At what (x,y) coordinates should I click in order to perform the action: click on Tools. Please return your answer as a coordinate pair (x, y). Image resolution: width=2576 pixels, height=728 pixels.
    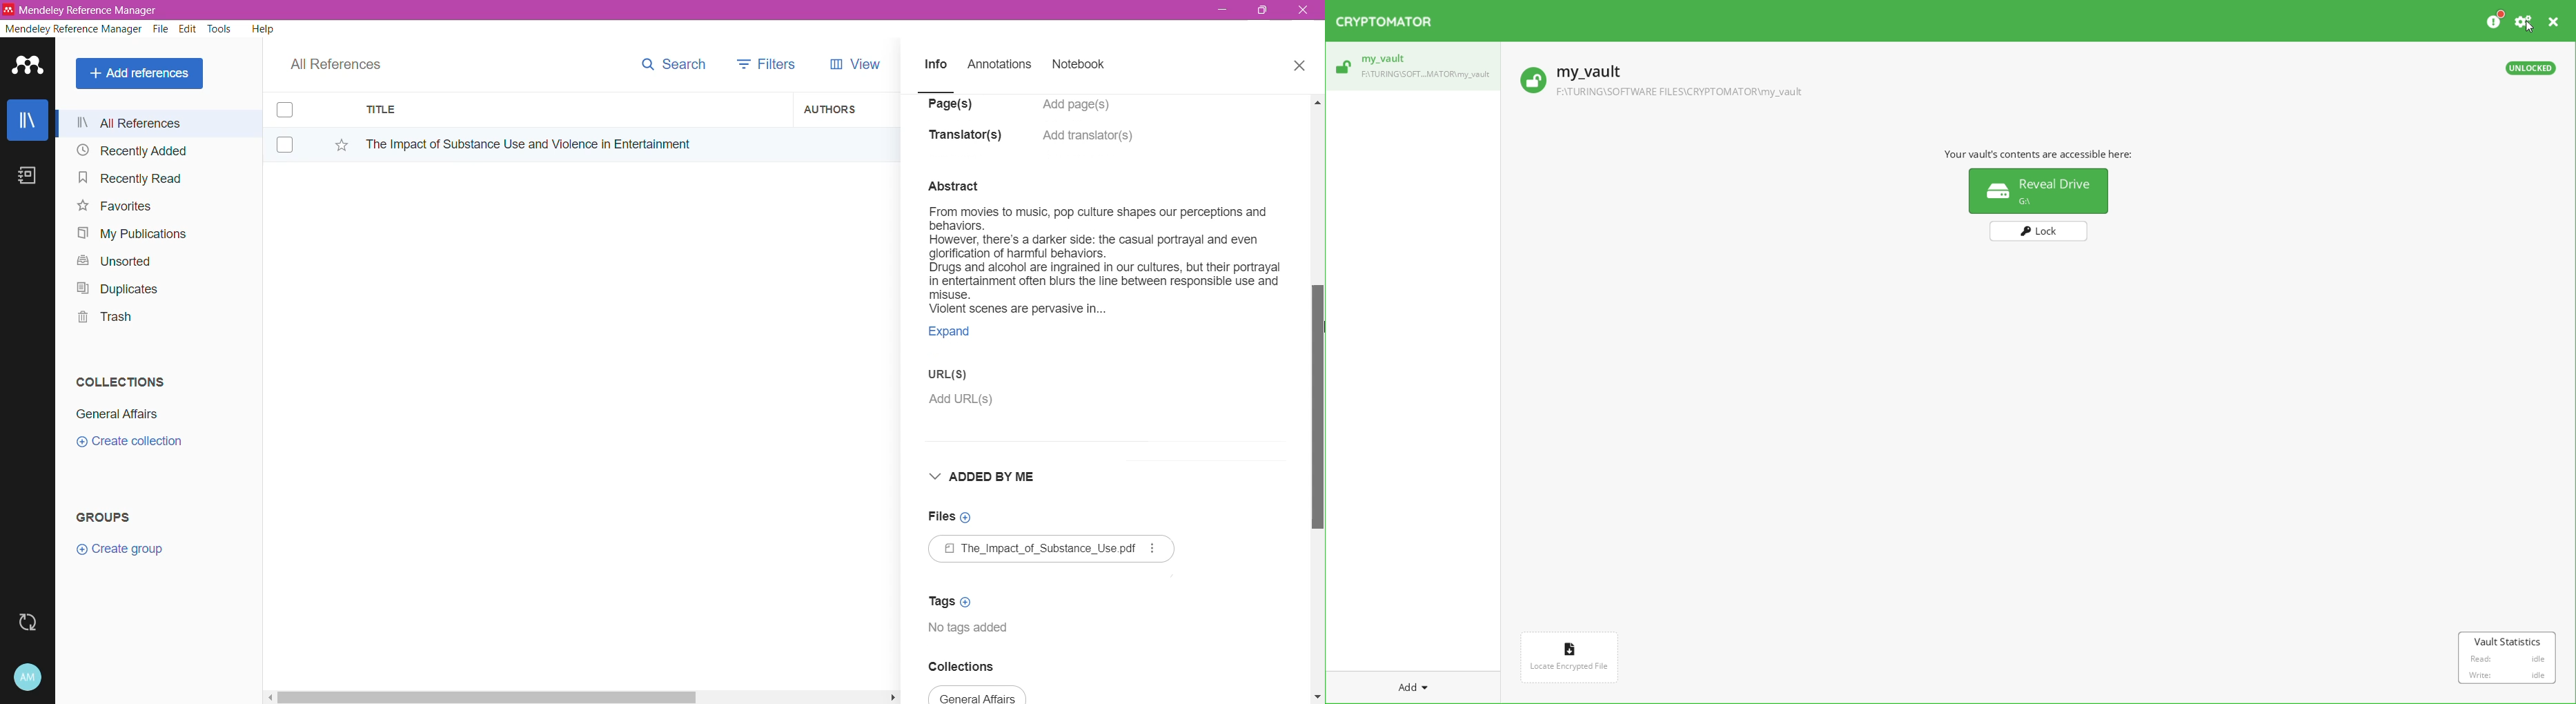
    Looking at the image, I should click on (220, 29).